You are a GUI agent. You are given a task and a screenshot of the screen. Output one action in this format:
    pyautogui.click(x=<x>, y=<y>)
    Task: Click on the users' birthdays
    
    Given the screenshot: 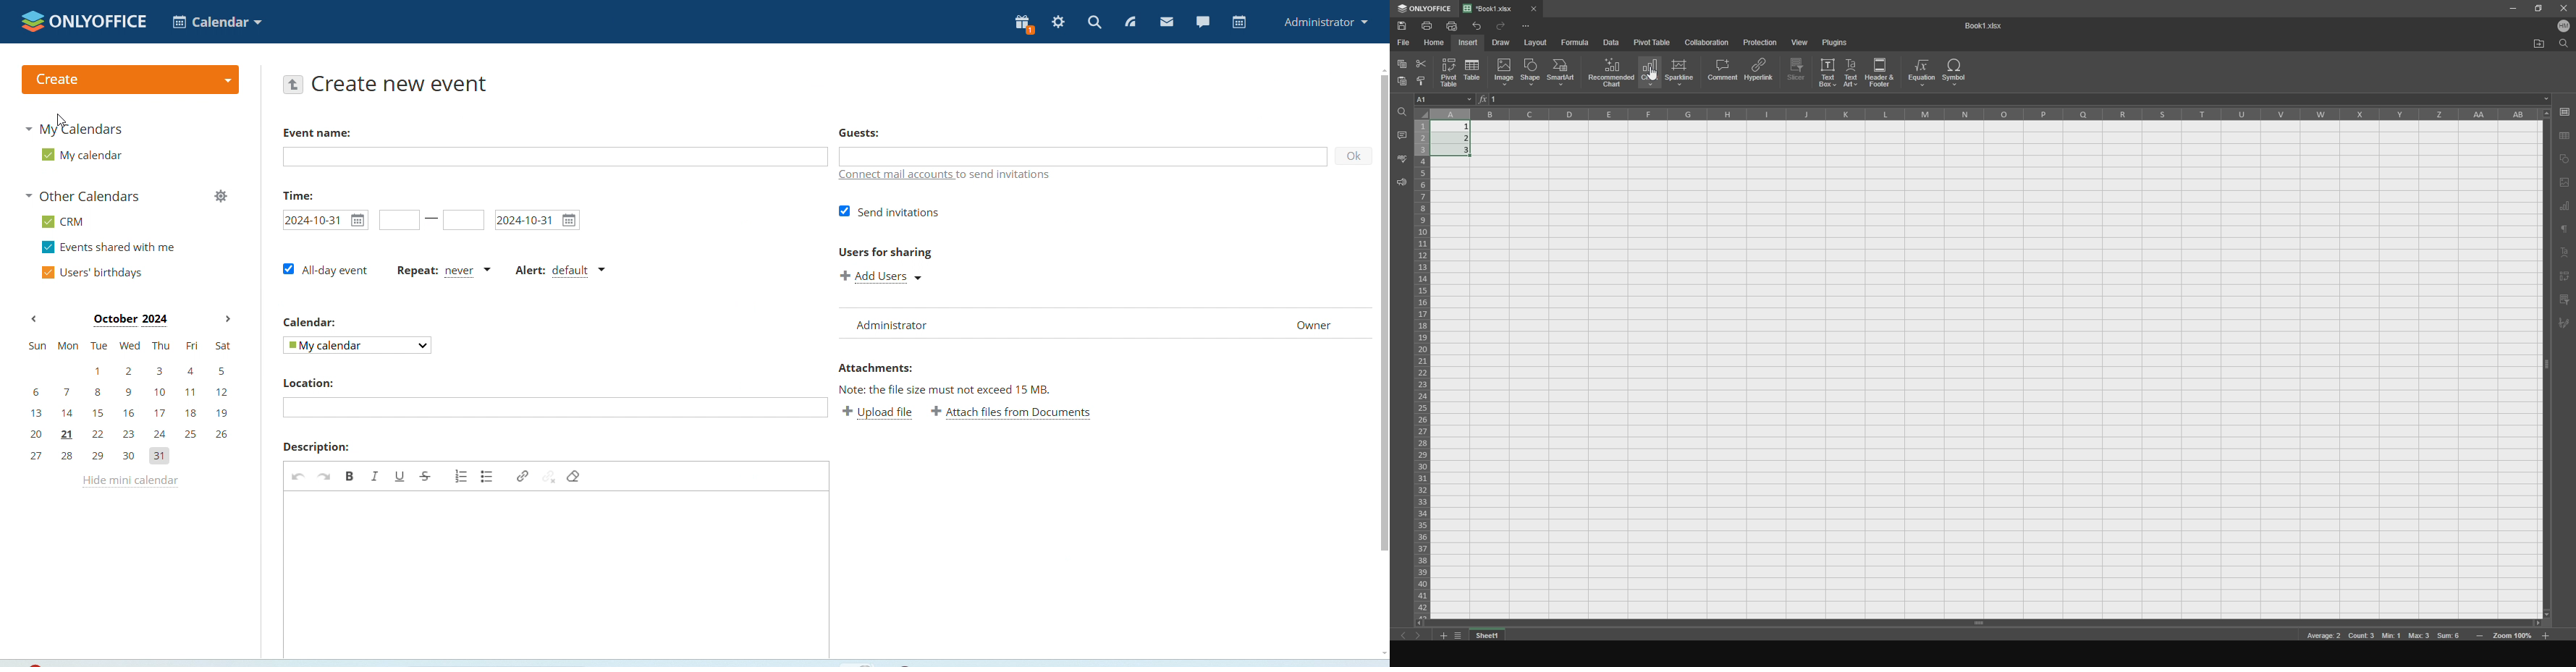 What is the action you would take?
    pyautogui.click(x=93, y=273)
    